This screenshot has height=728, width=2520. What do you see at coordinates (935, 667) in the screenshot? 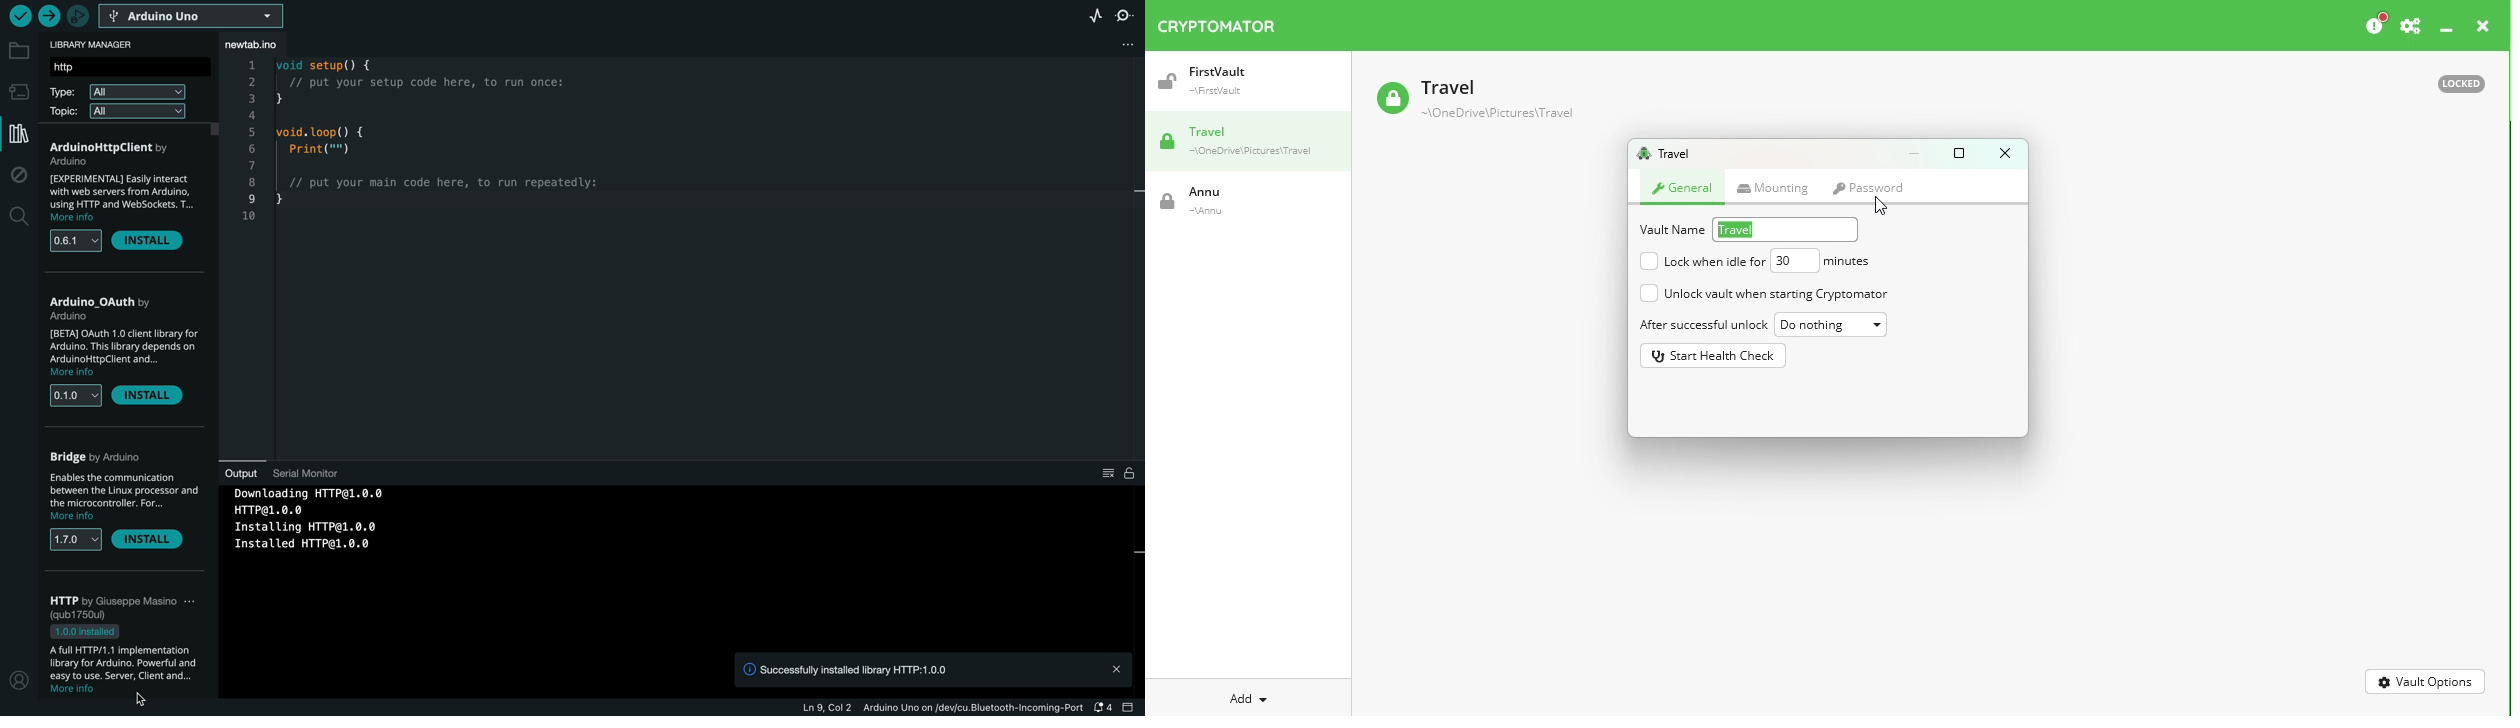
I see `notification` at bounding box center [935, 667].